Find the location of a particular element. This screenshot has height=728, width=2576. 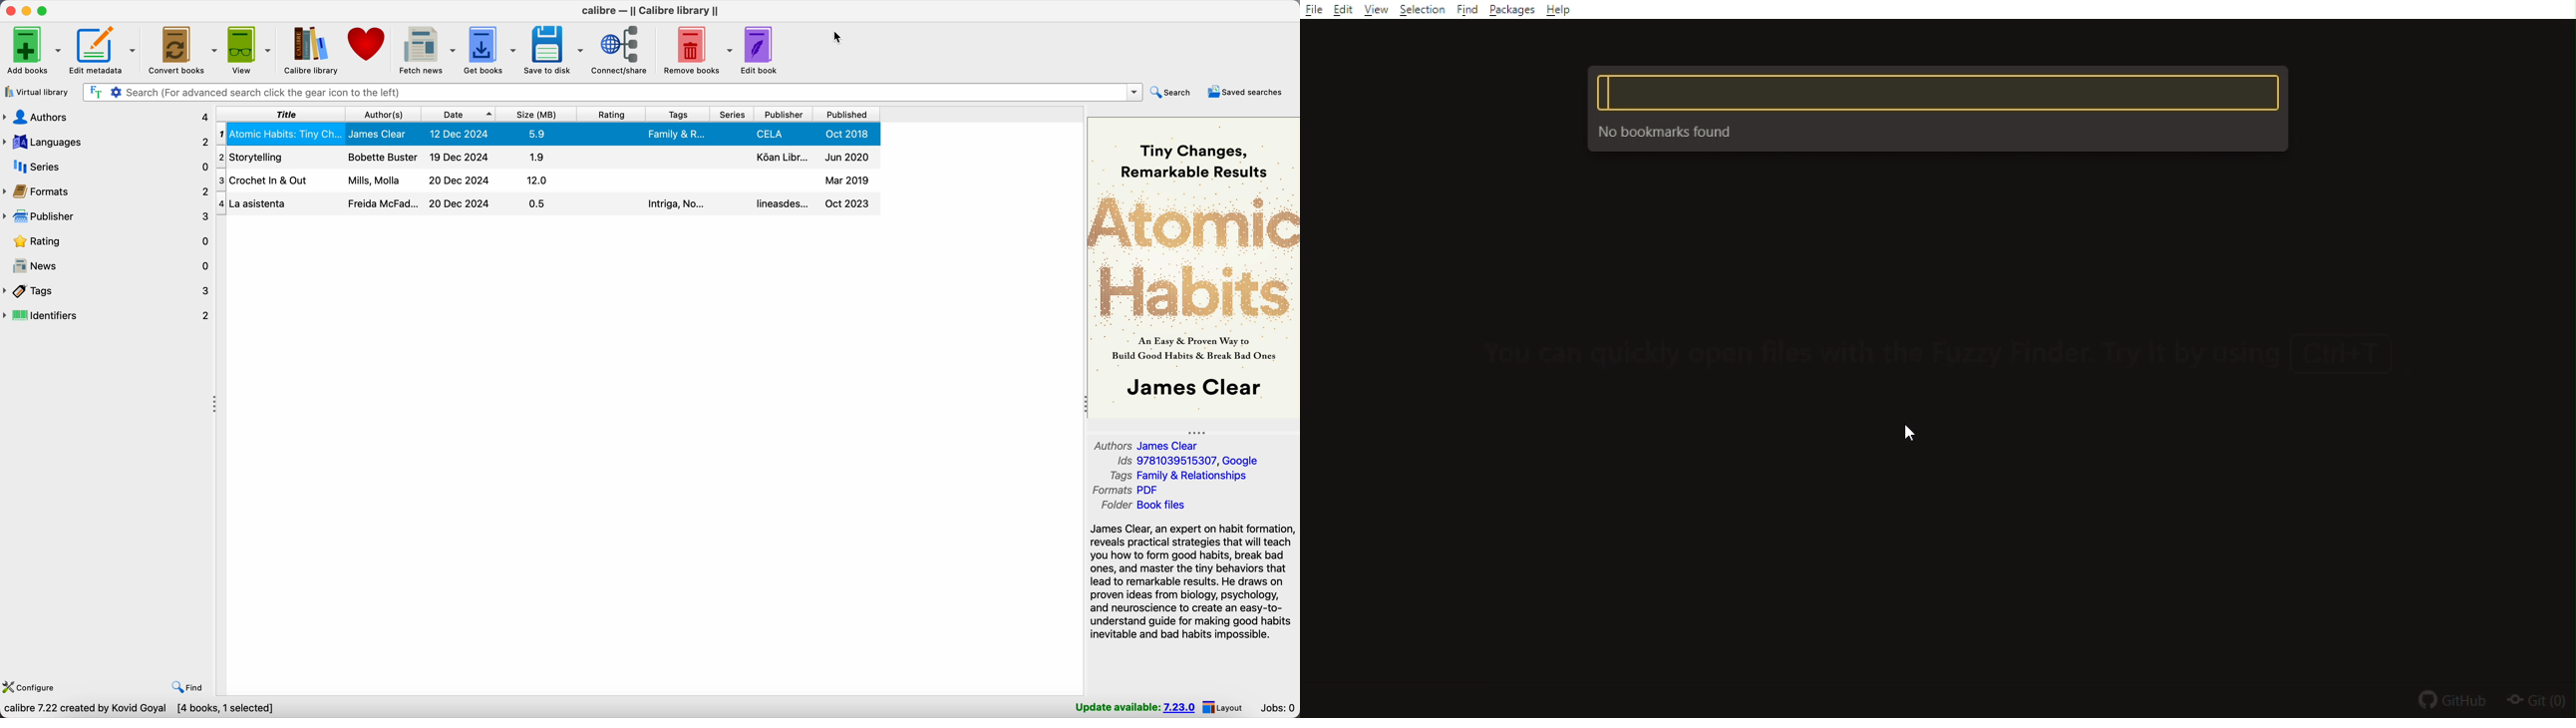

Ids is located at coordinates (1186, 461).